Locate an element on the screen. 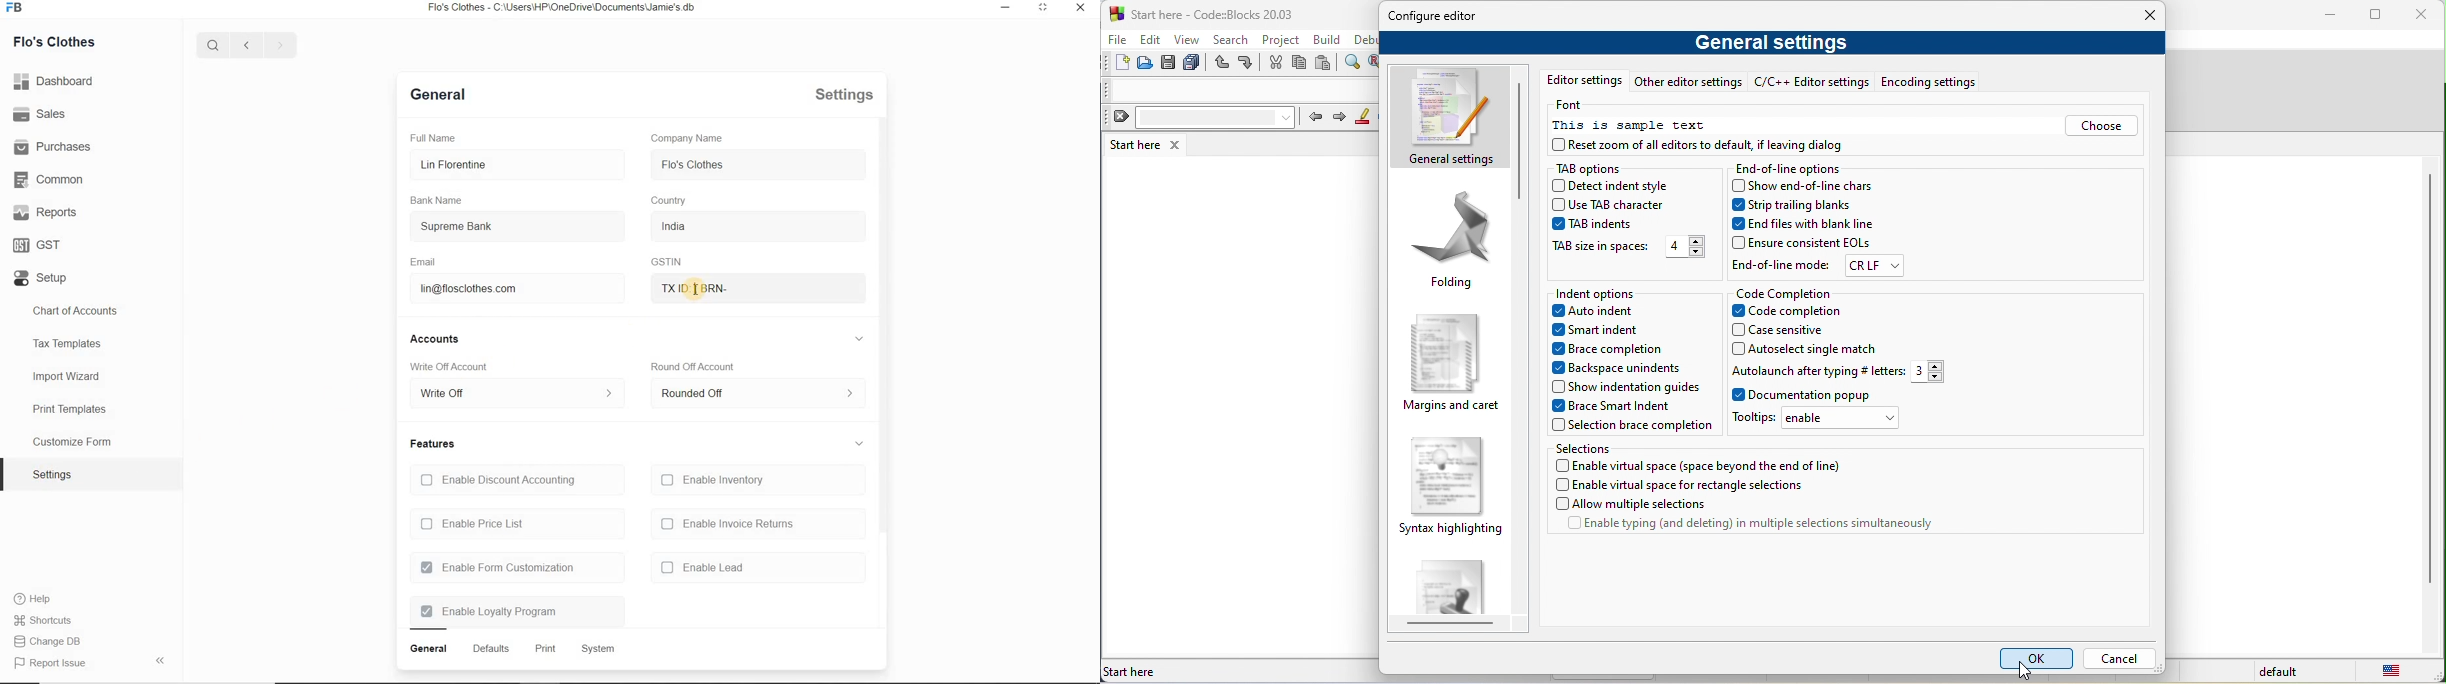 The height and width of the screenshot is (700, 2464). selection is located at coordinates (1585, 448).